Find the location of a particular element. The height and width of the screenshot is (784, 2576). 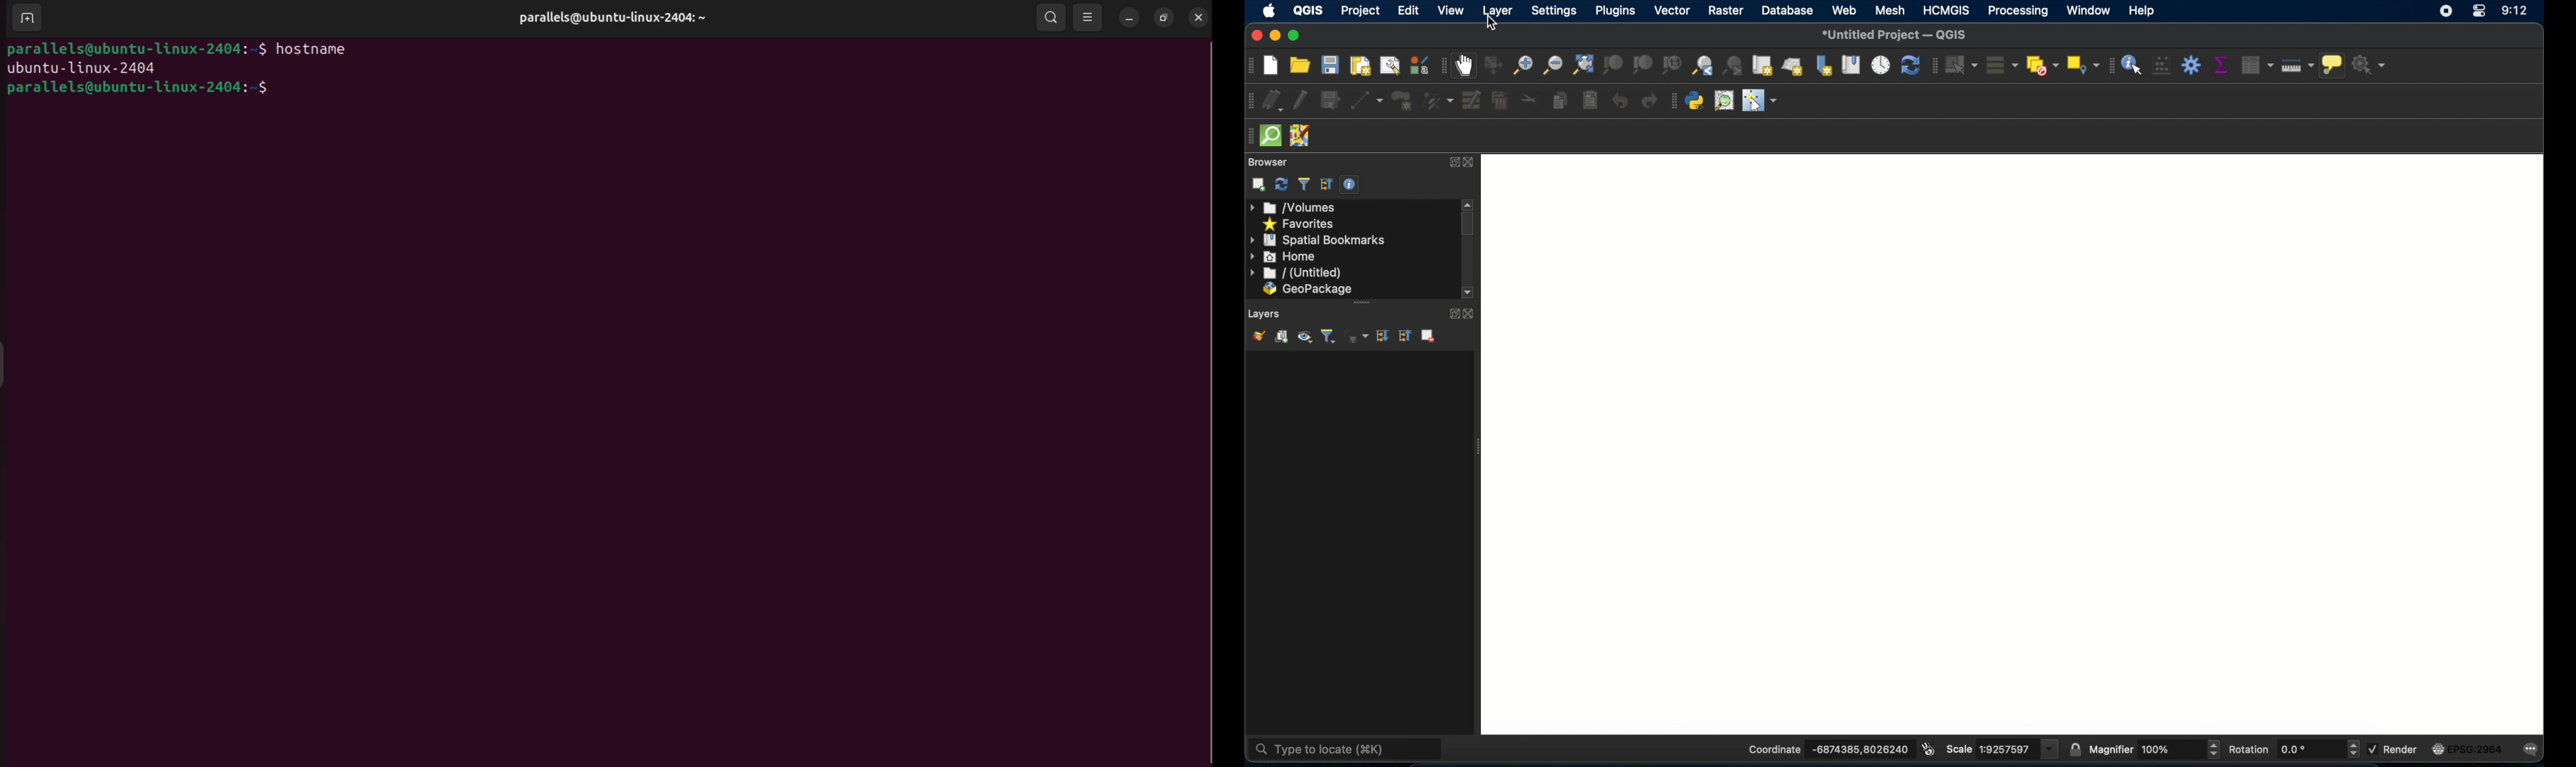

magnifier is located at coordinates (2156, 747).